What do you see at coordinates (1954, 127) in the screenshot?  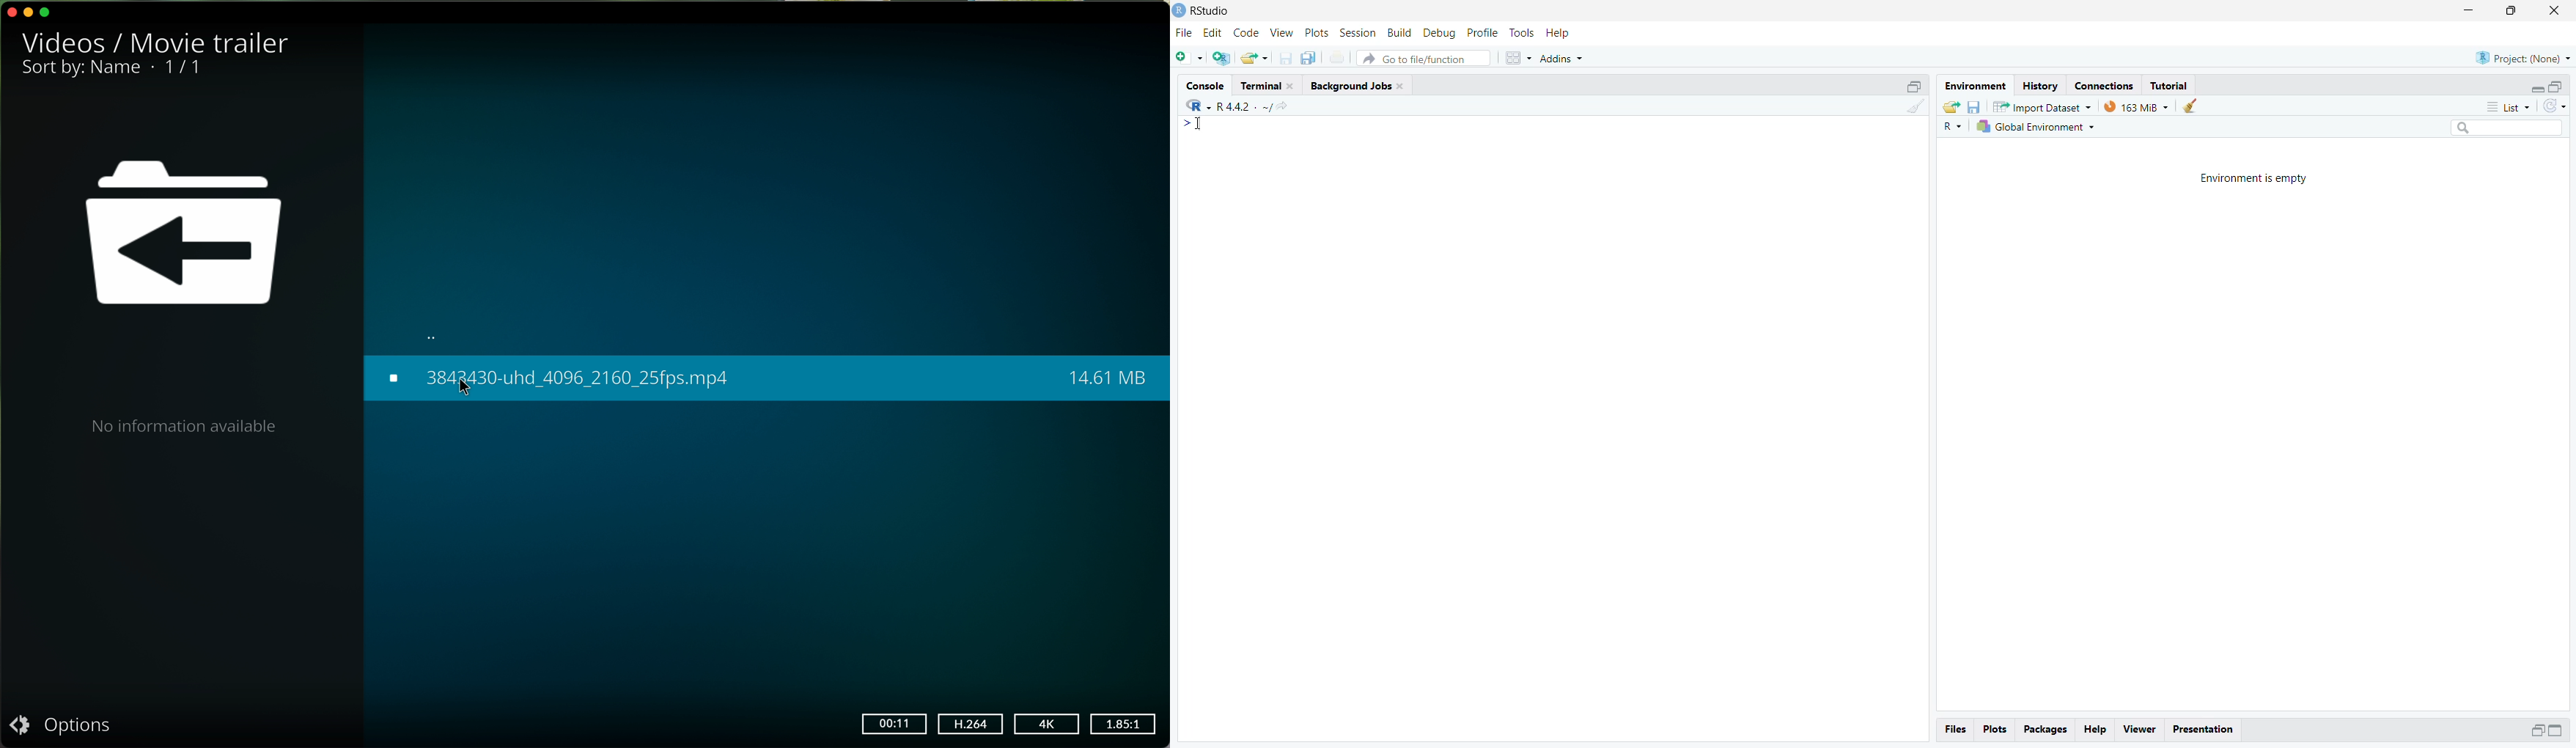 I see `R~` at bounding box center [1954, 127].